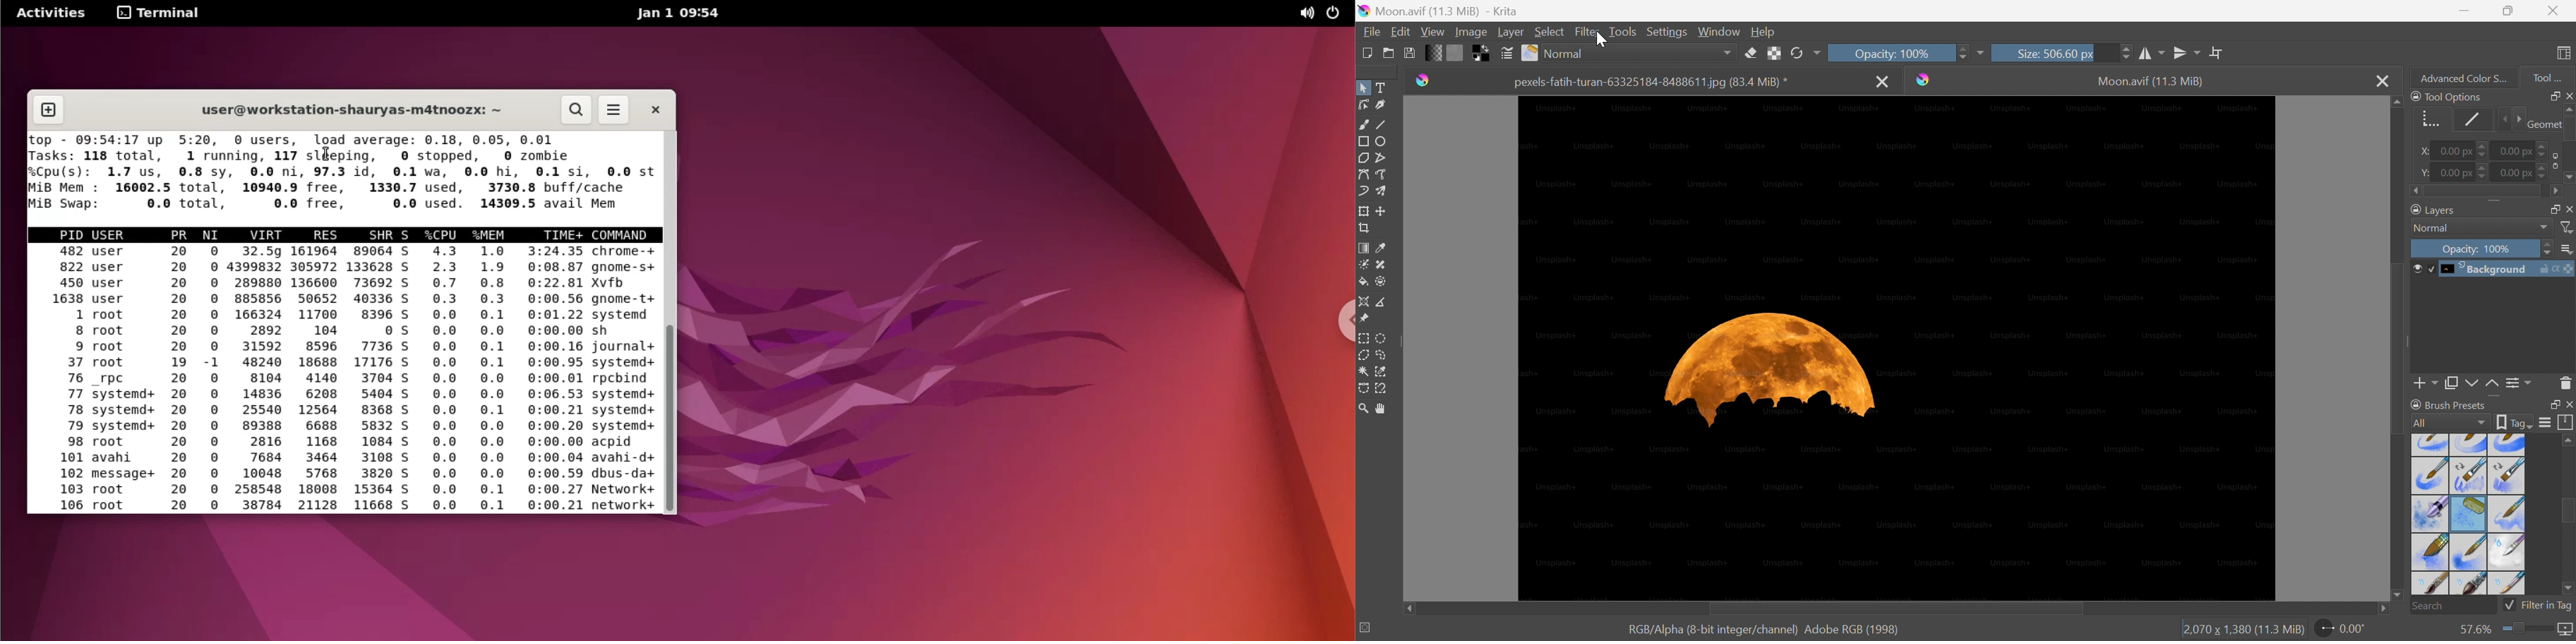 This screenshot has height=644, width=2576. What do you see at coordinates (625, 380) in the screenshot?
I see `command ` at bounding box center [625, 380].